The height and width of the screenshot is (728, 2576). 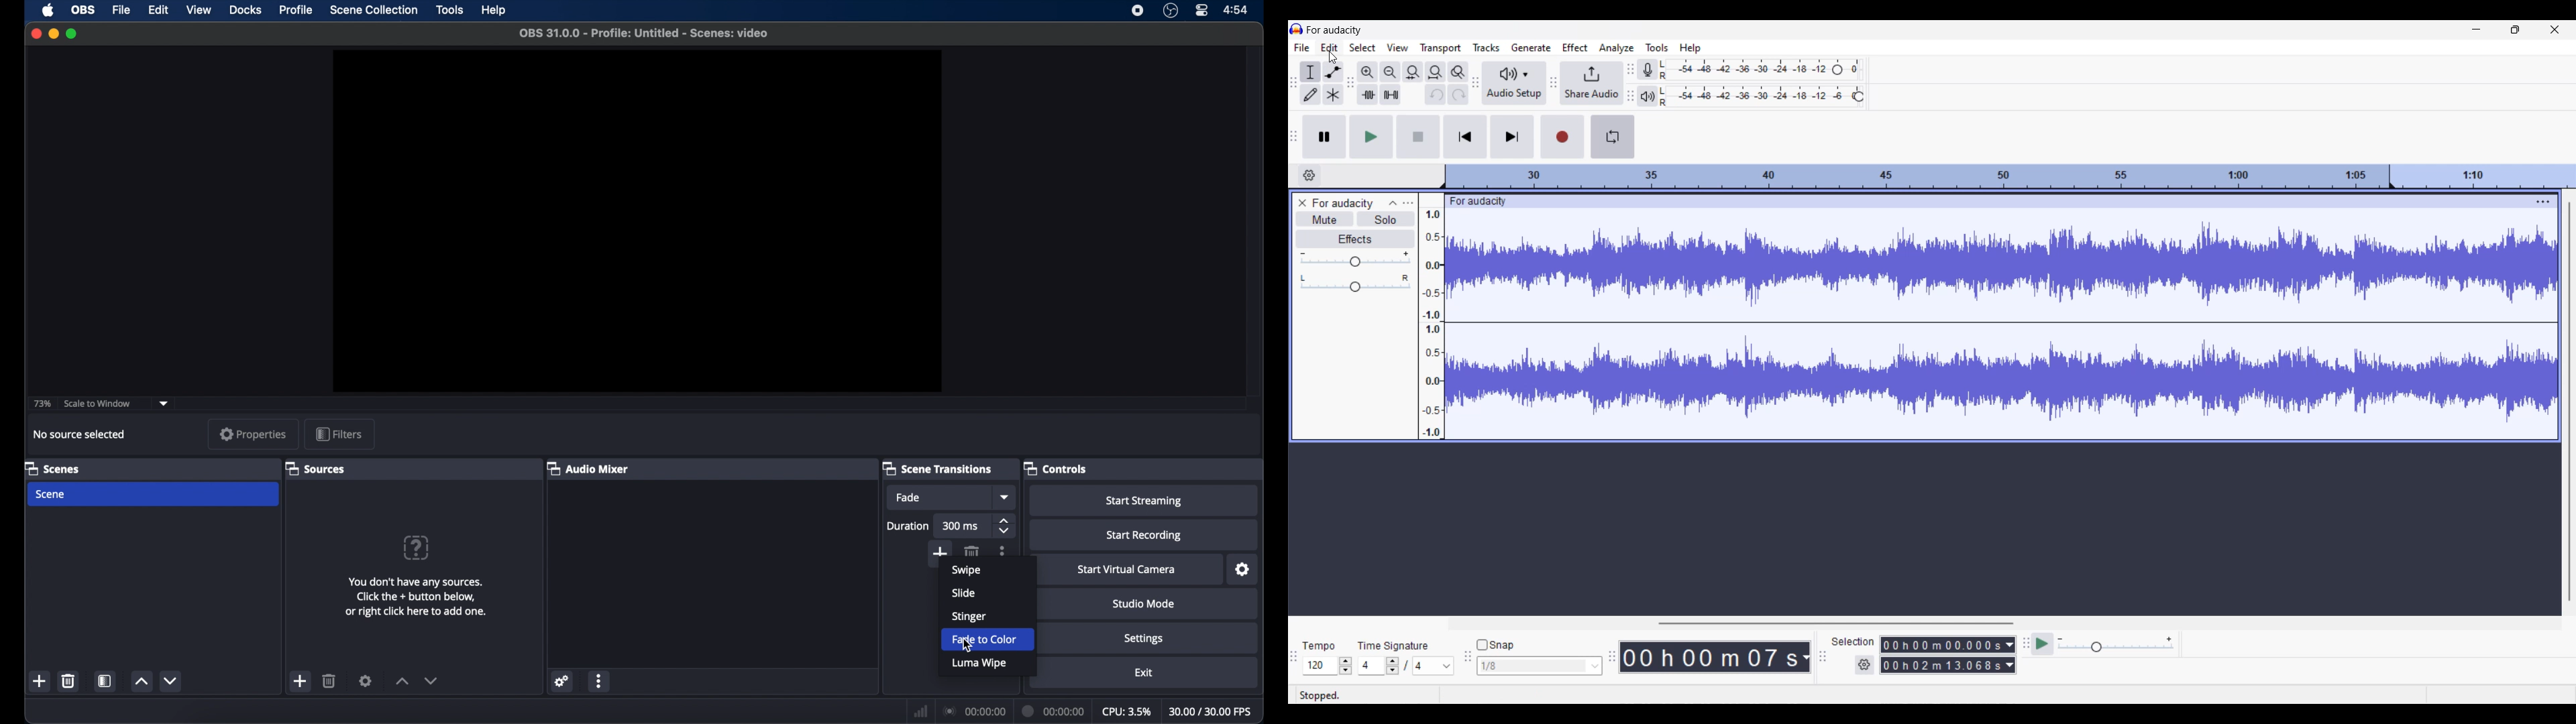 I want to click on decrement, so click(x=170, y=680).